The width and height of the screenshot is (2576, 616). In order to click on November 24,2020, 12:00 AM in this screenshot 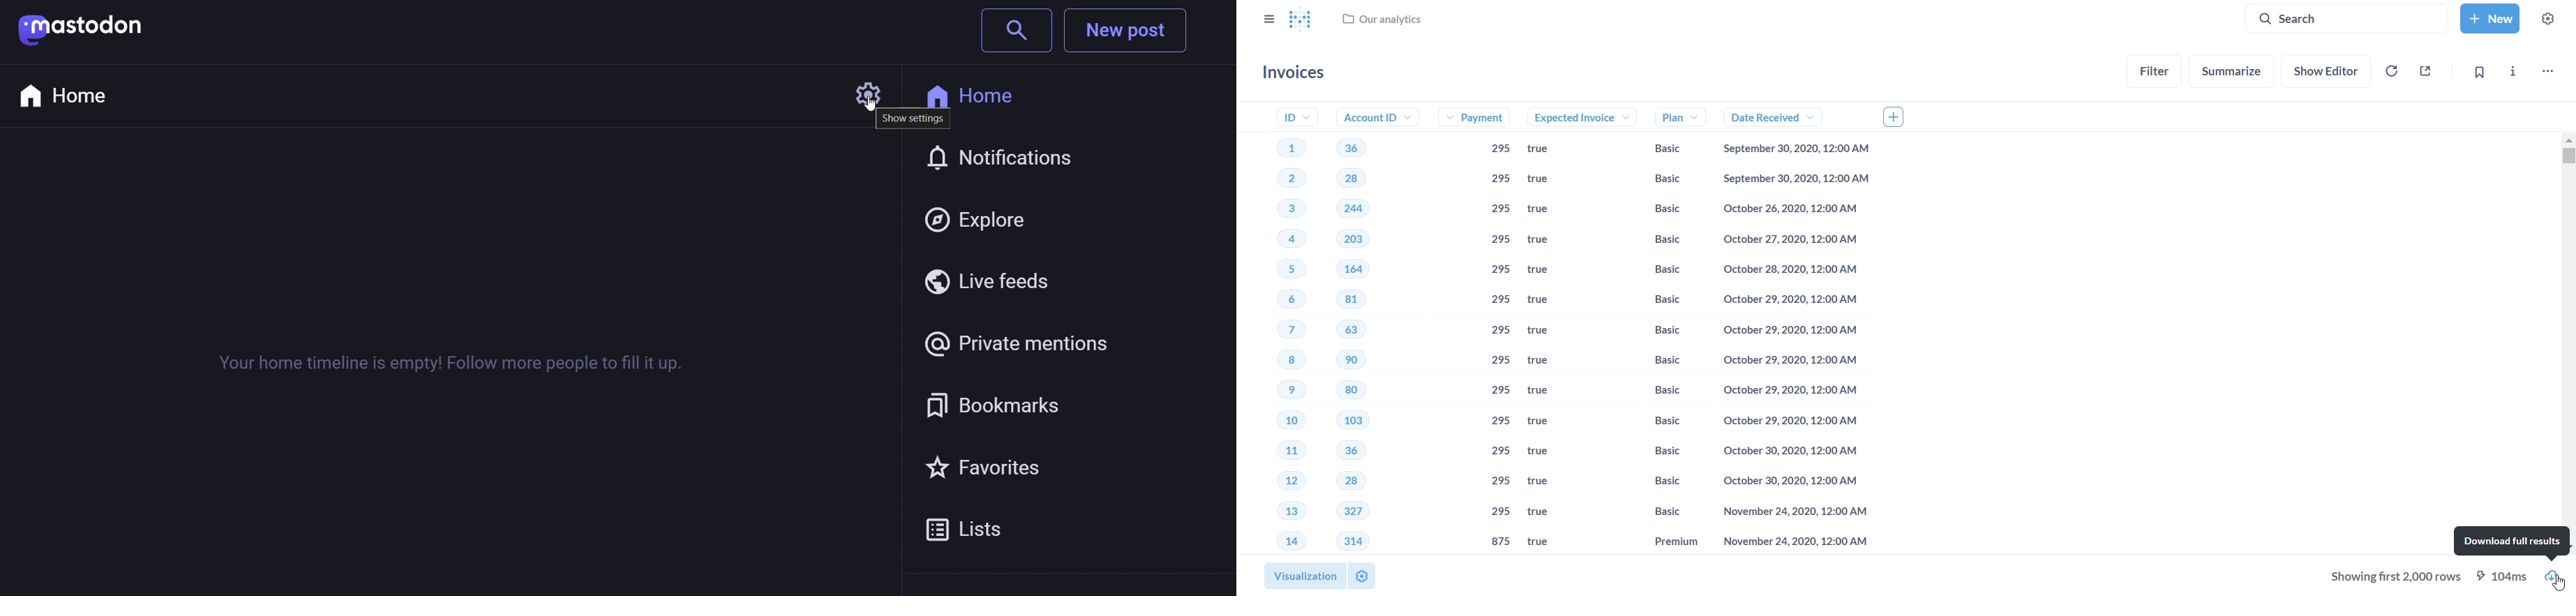, I will do `click(1787, 513)`.